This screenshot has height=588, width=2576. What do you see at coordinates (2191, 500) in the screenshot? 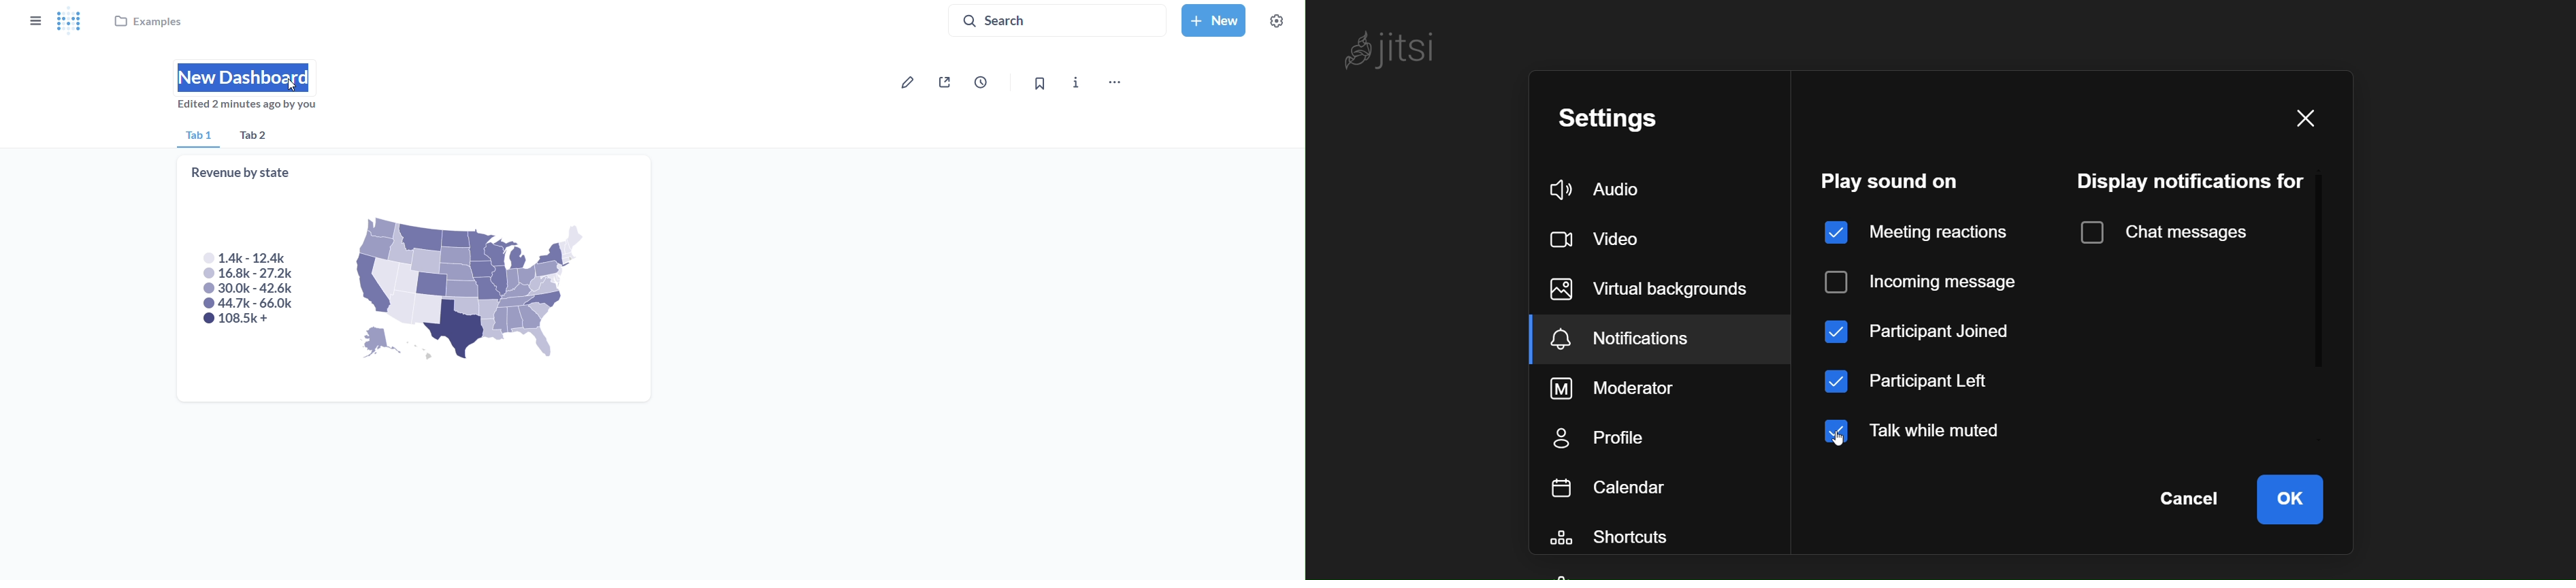
I see `cancel` at bounding box center [2191, 500].